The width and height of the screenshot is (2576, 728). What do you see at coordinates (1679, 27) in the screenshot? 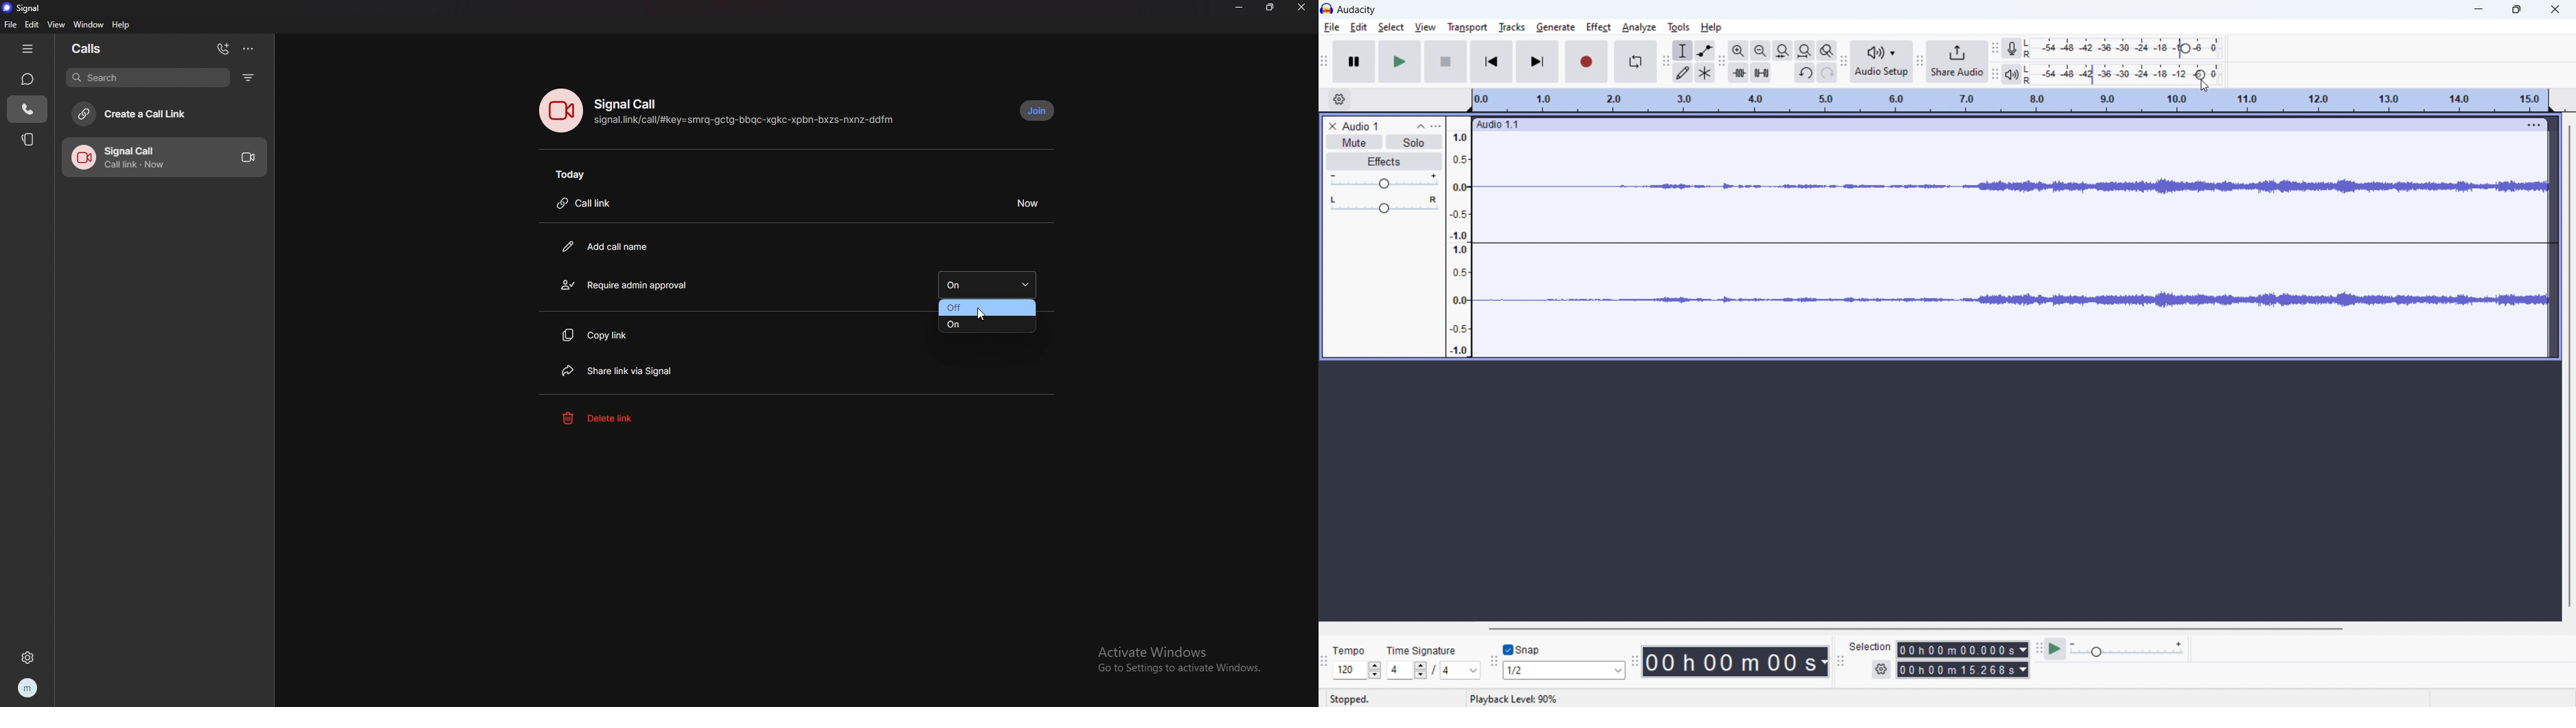
I see `tools` at bounding box center [1679, 27].